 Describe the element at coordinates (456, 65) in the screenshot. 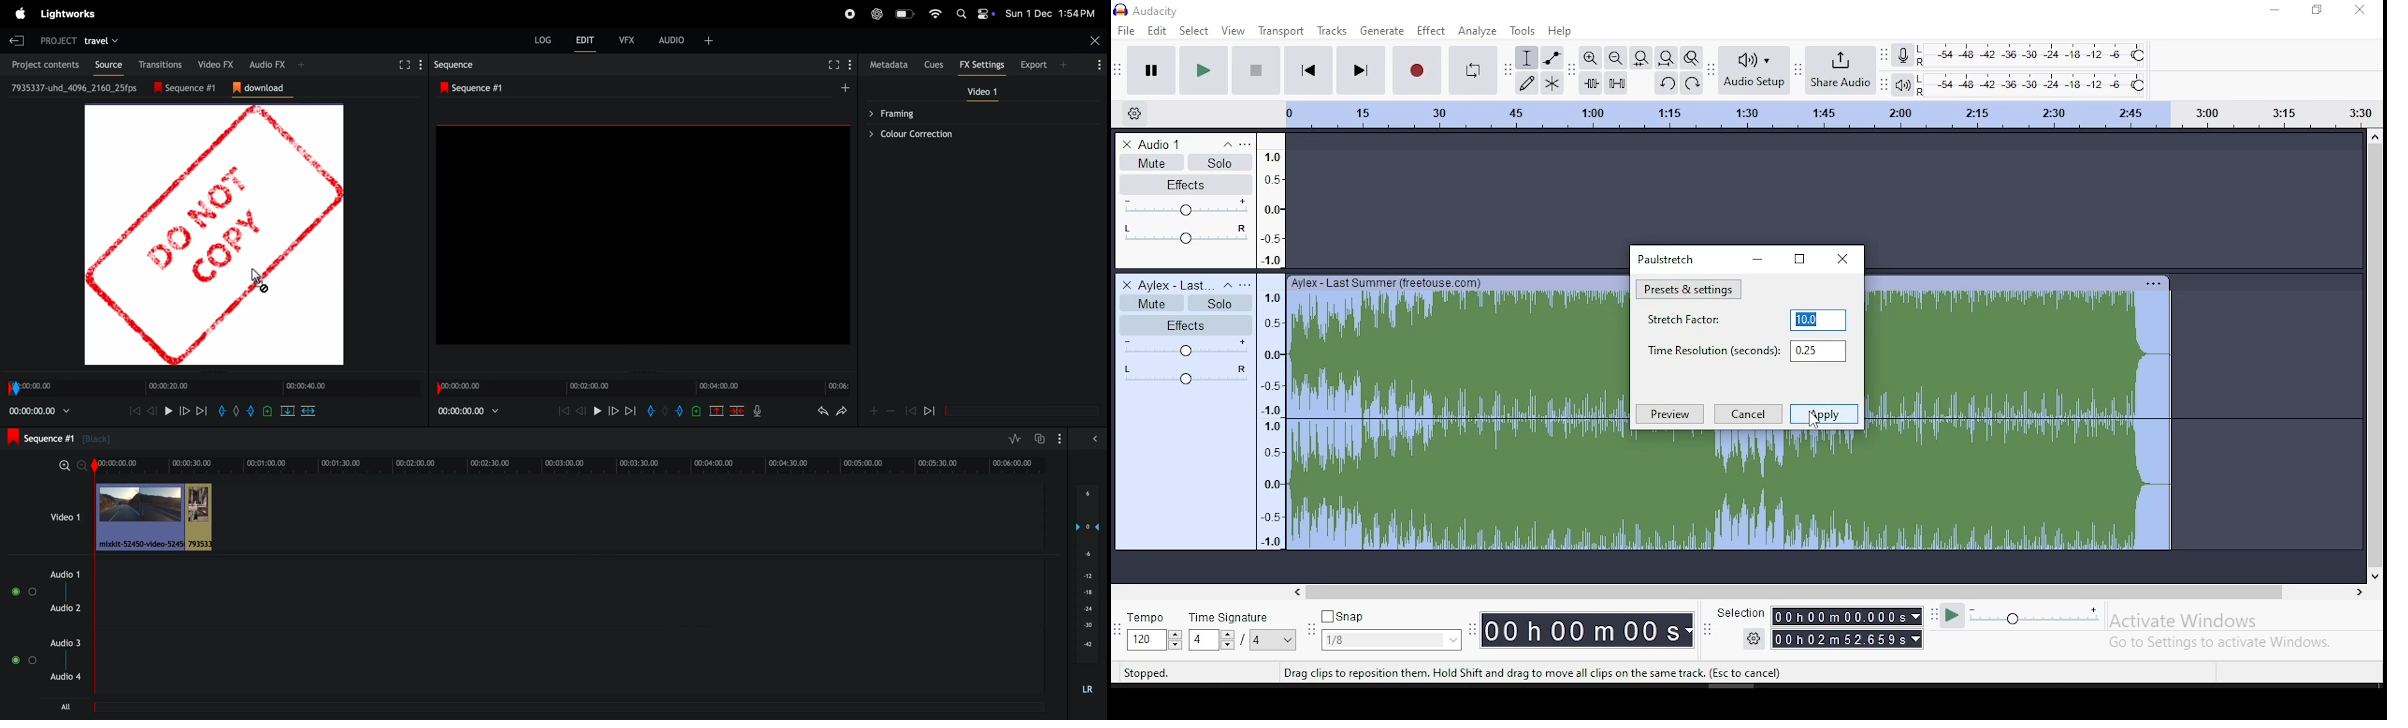

I see `sequence` at that location.